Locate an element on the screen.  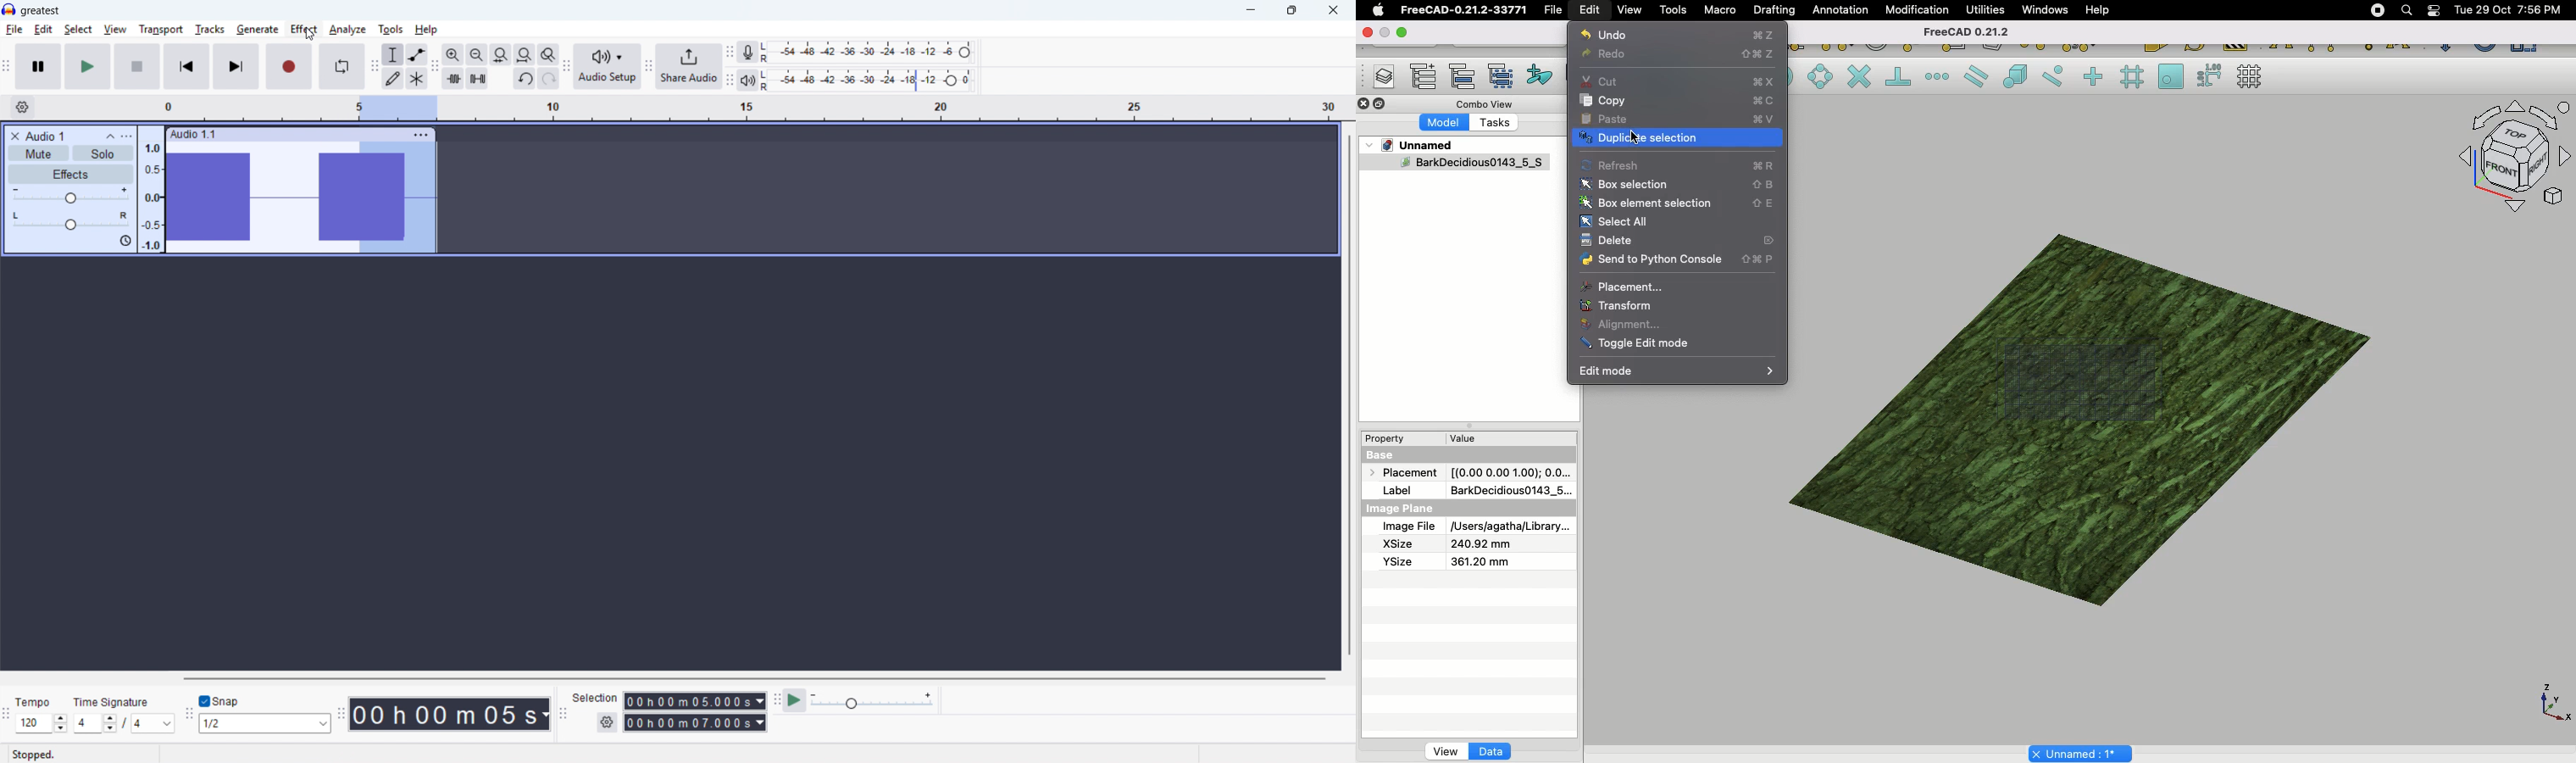
Record  is located at coordinates (289, 66).